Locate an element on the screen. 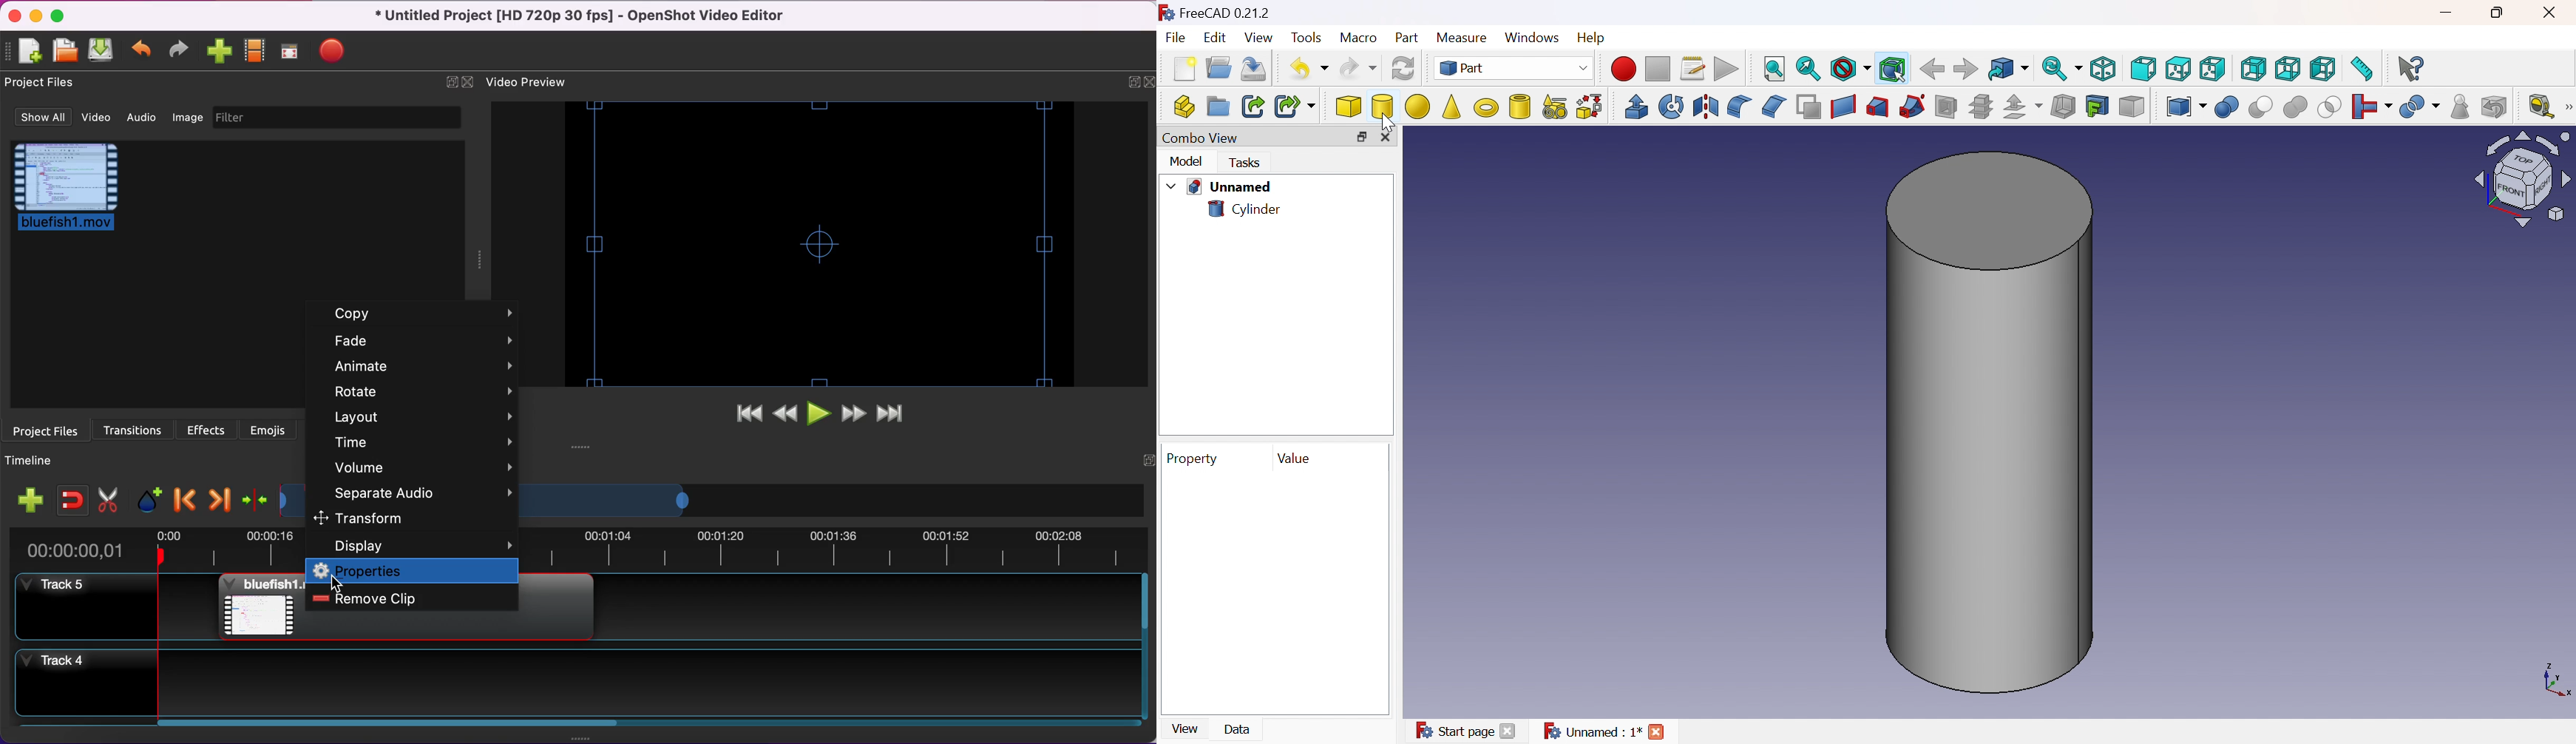  Sync view is located at coordinates (2062, 71).